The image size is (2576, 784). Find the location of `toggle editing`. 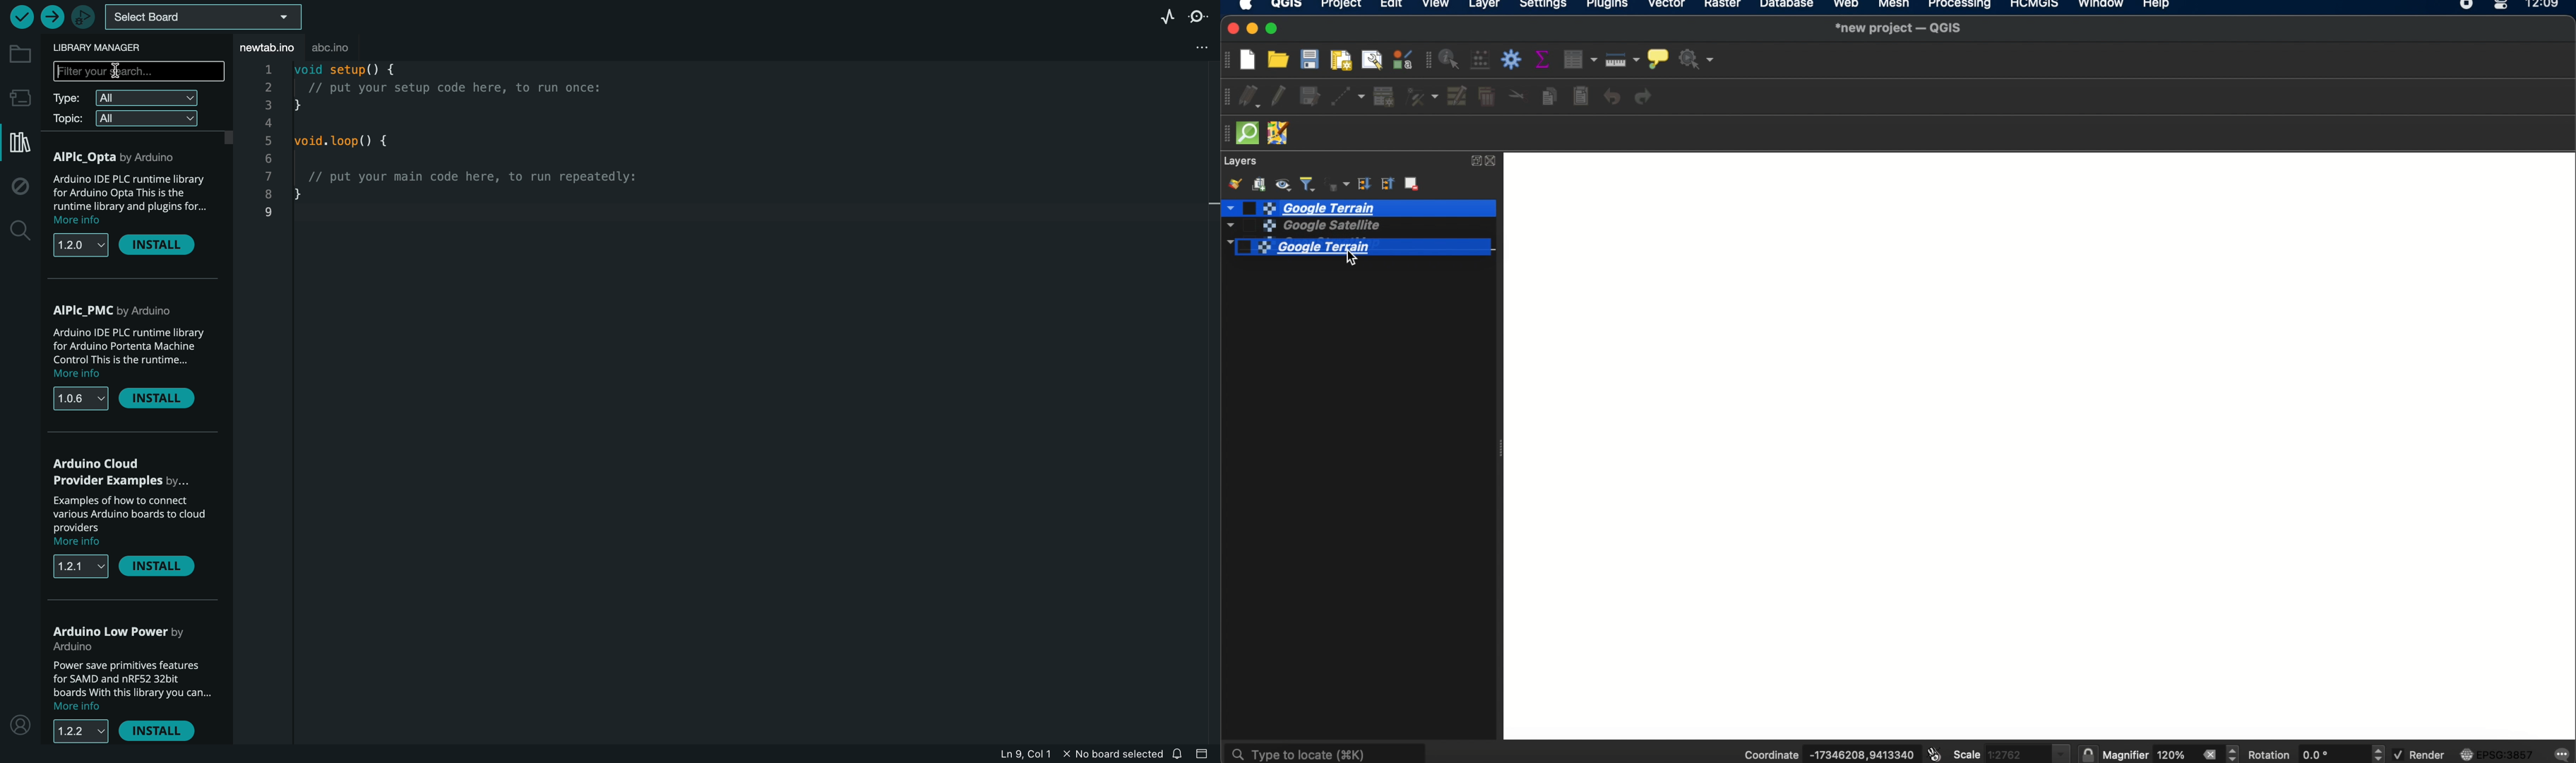

toggle editing is located at coordinates (1279, 97).